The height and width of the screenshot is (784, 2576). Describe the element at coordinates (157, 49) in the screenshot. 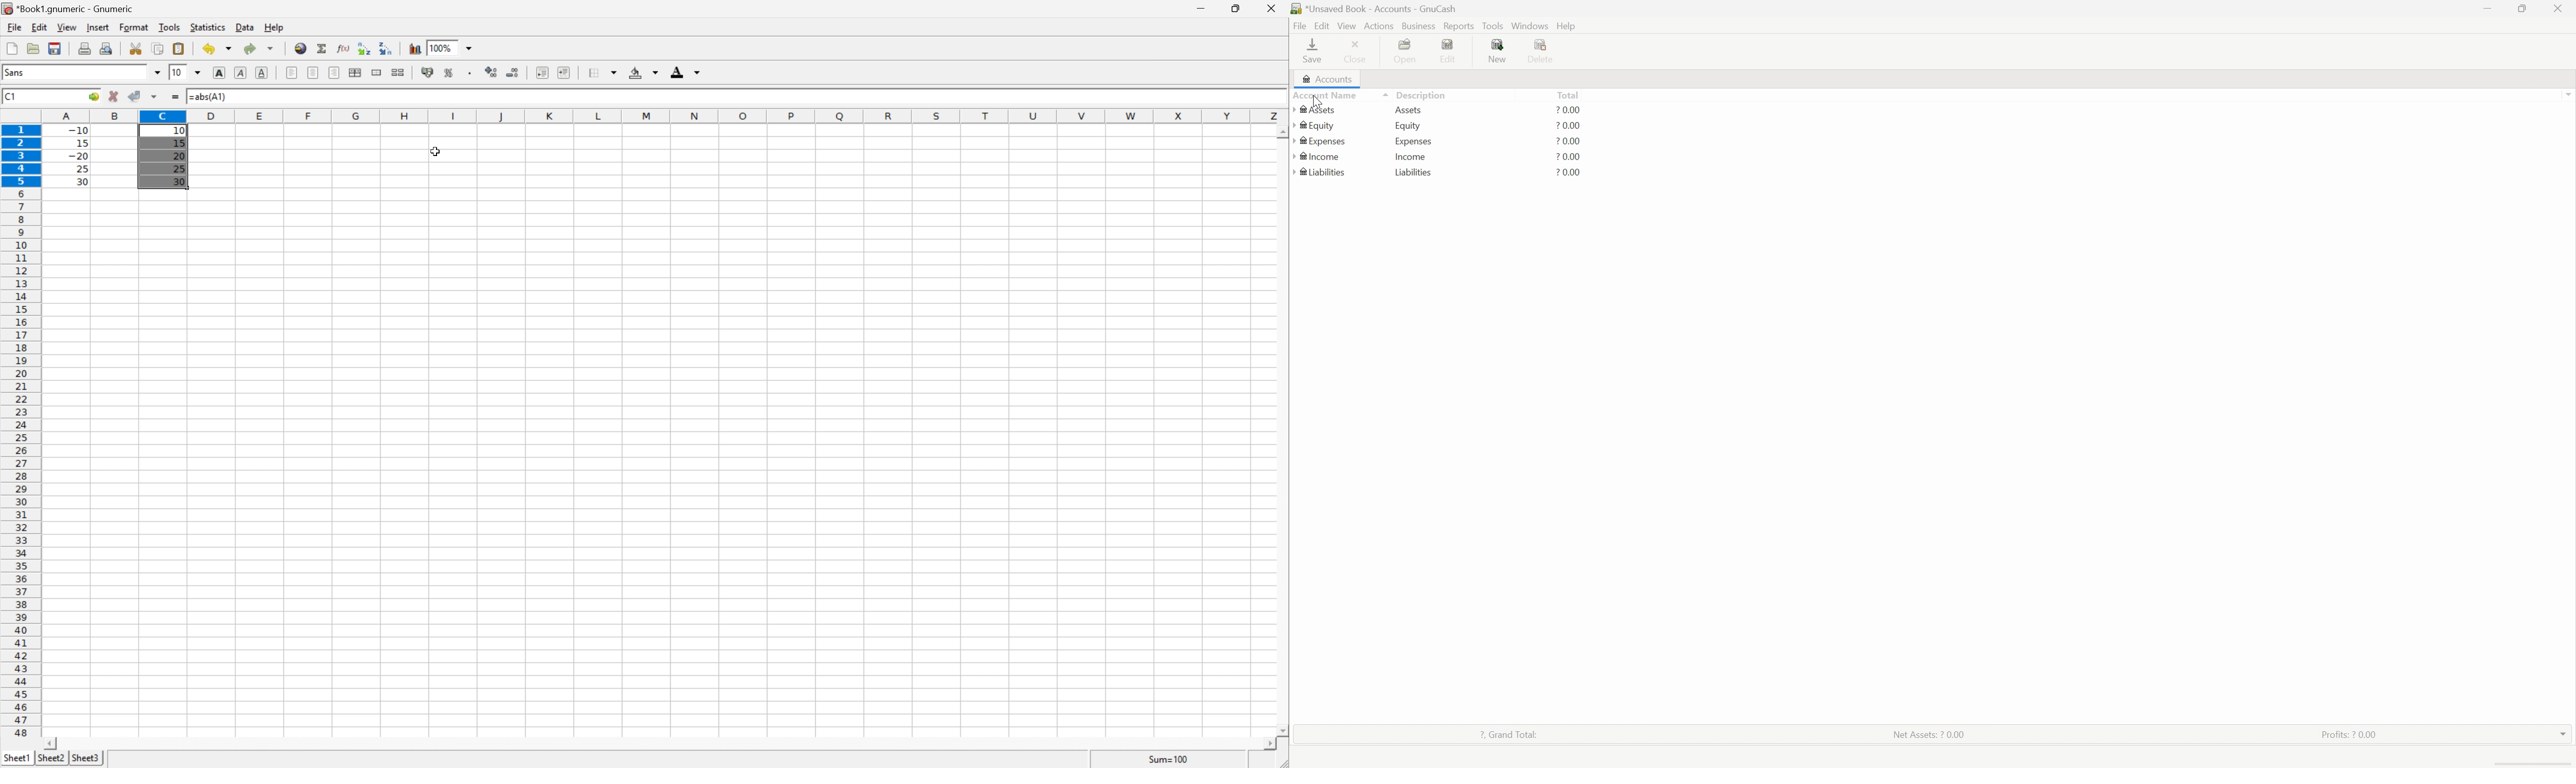

I see `Copy the selection` at that location.